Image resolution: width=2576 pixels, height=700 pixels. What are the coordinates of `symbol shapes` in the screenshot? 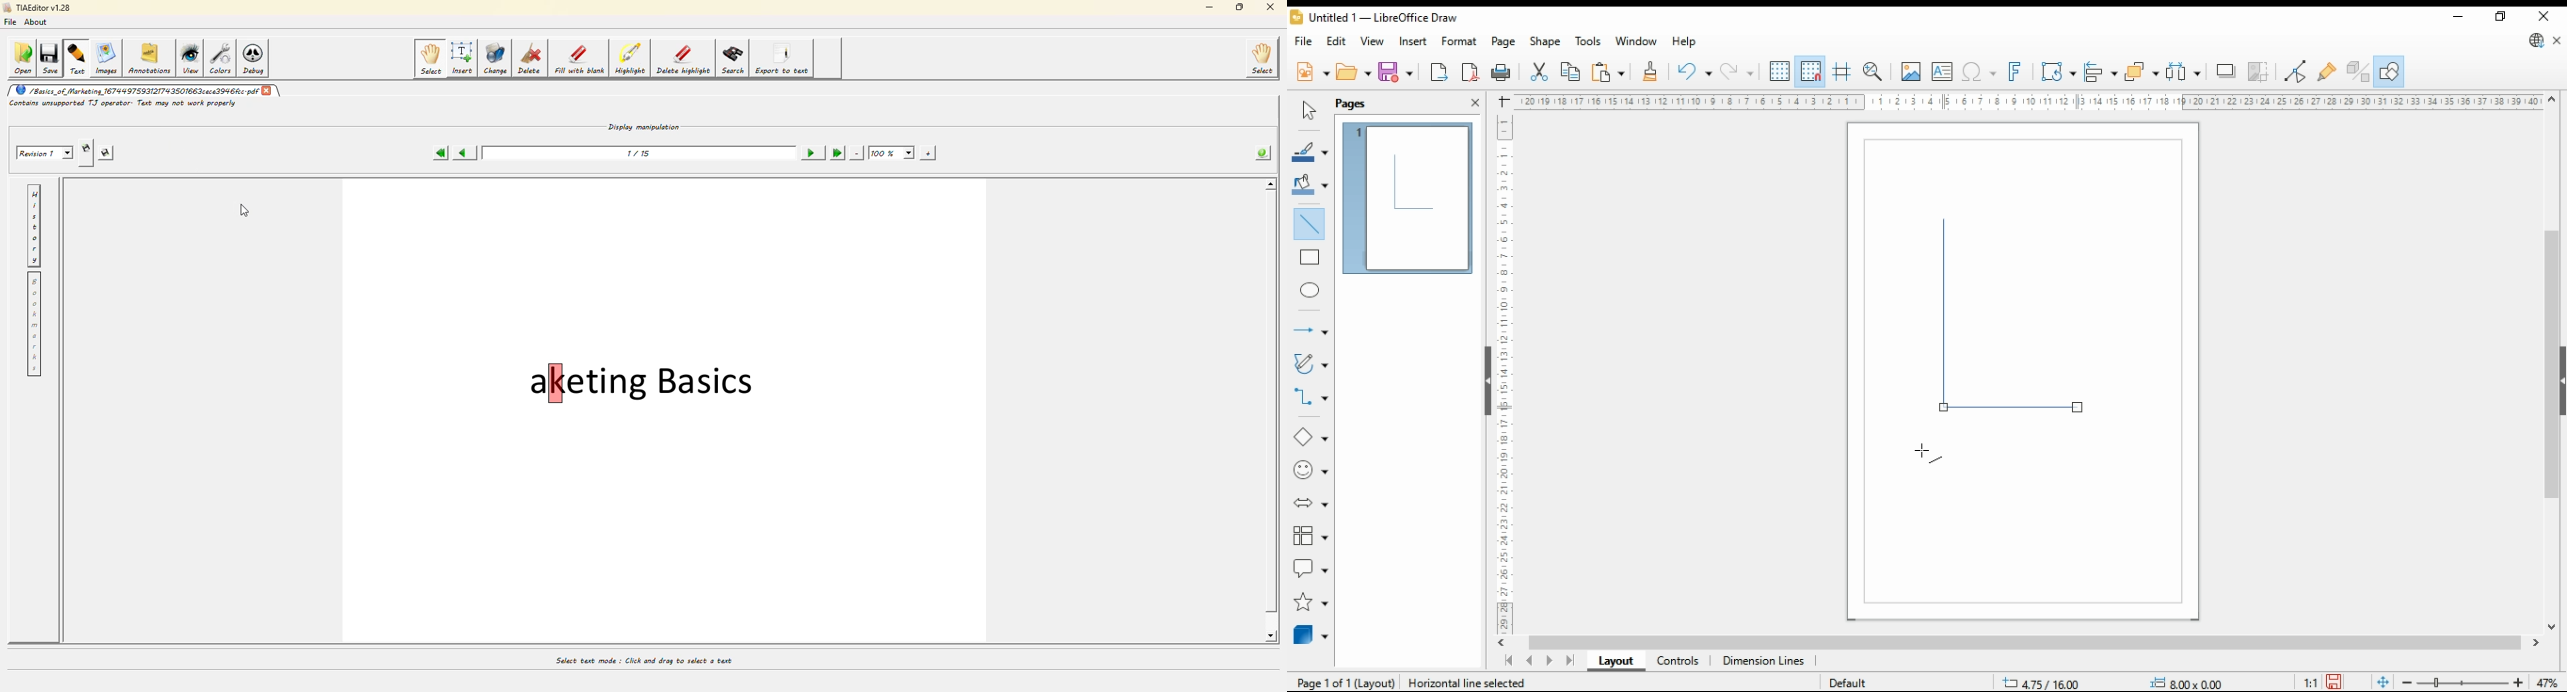 It's located at (1310, 471).